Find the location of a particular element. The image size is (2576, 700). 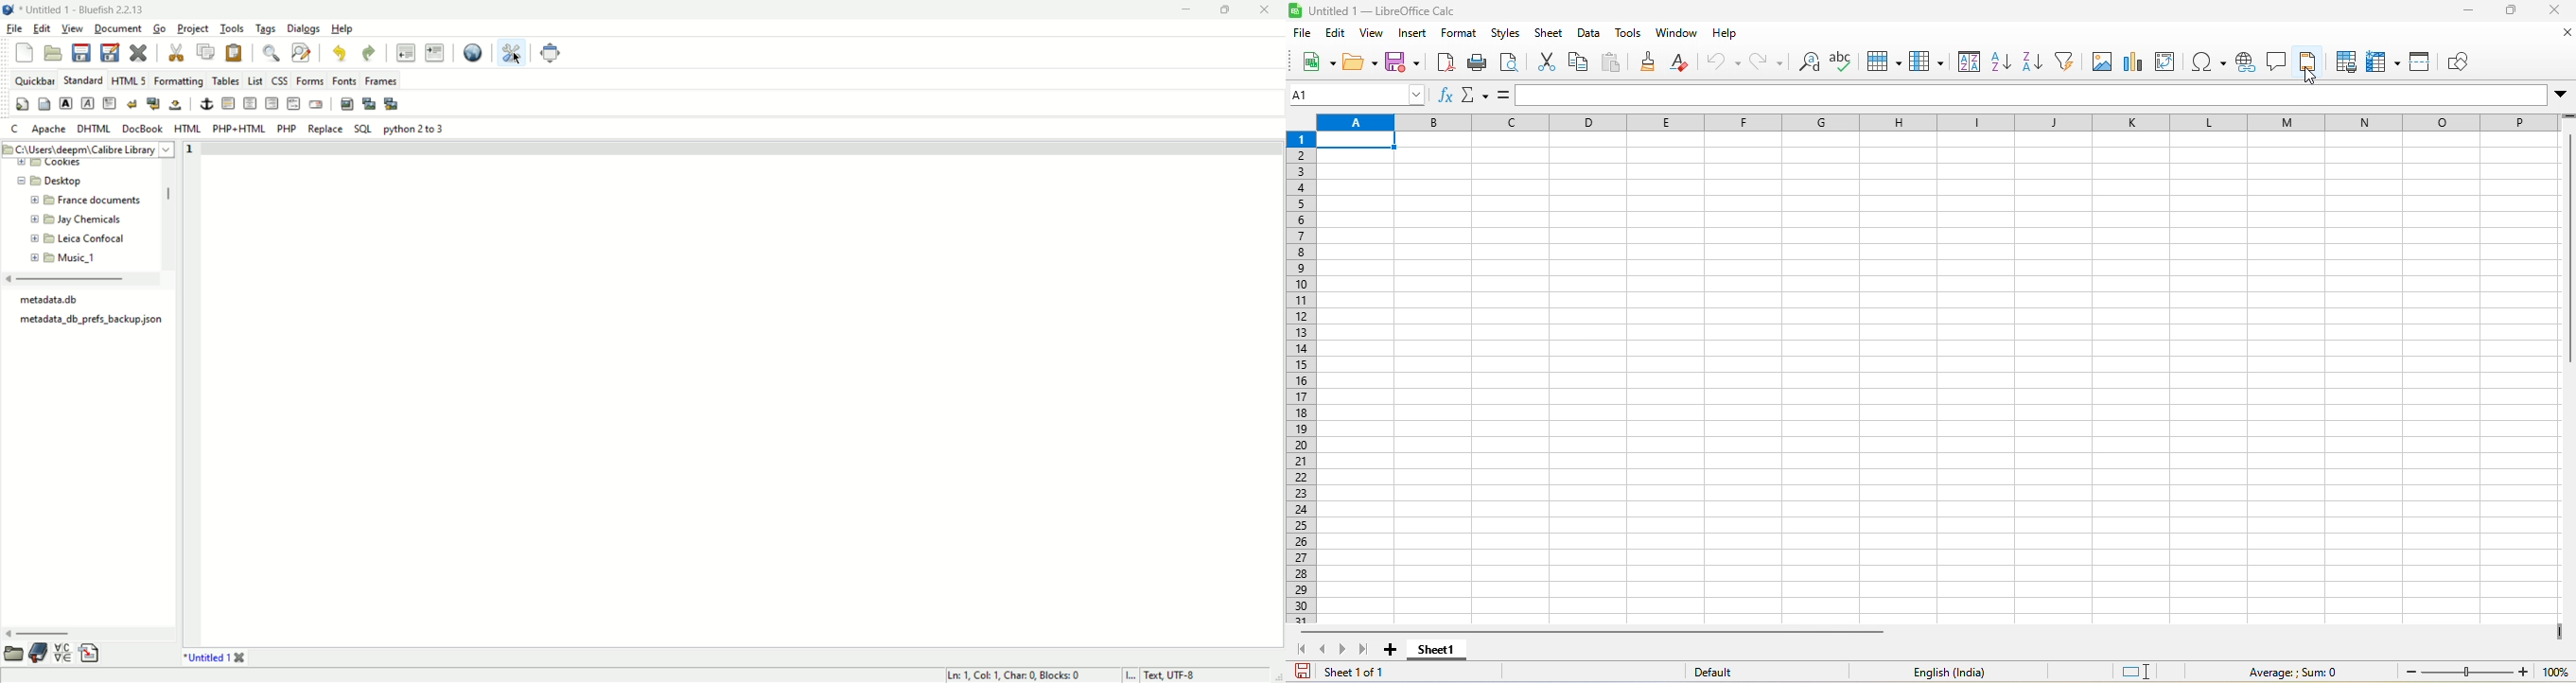

help is located at coordinates (342, 30).